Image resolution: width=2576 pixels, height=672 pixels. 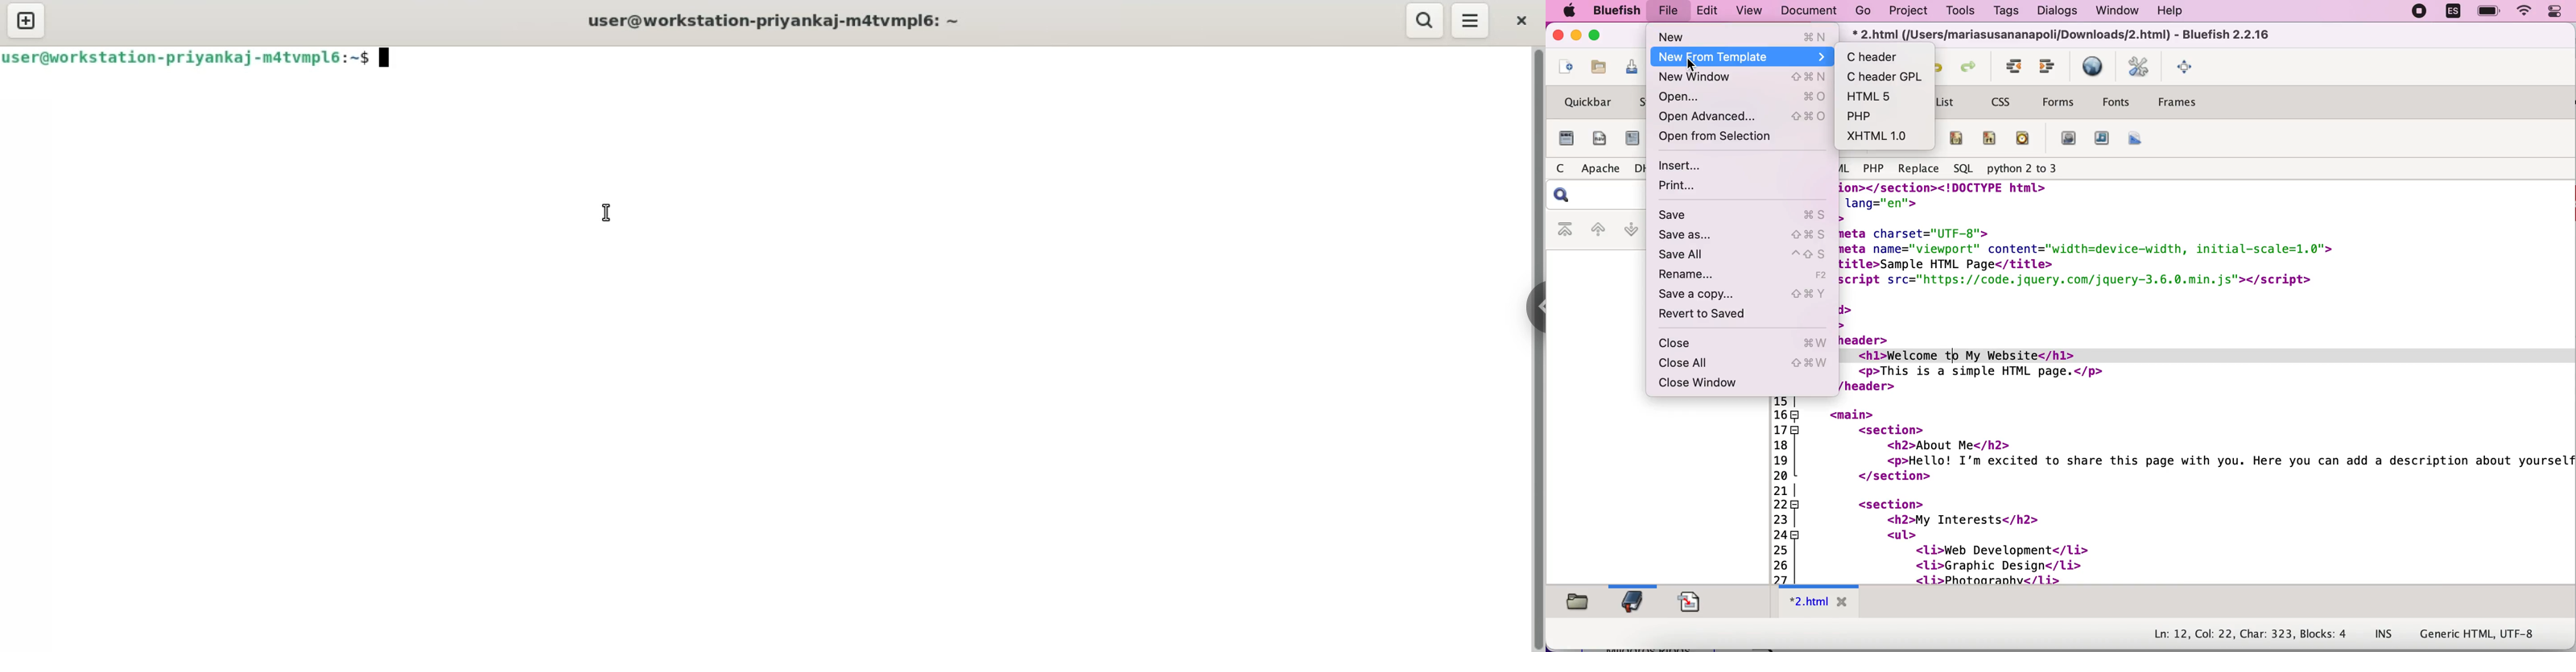 What do you see at coordinates (1889, 136) in the screenshot?
I see `xhtml 1.0` at bounding box center [1889, 136].